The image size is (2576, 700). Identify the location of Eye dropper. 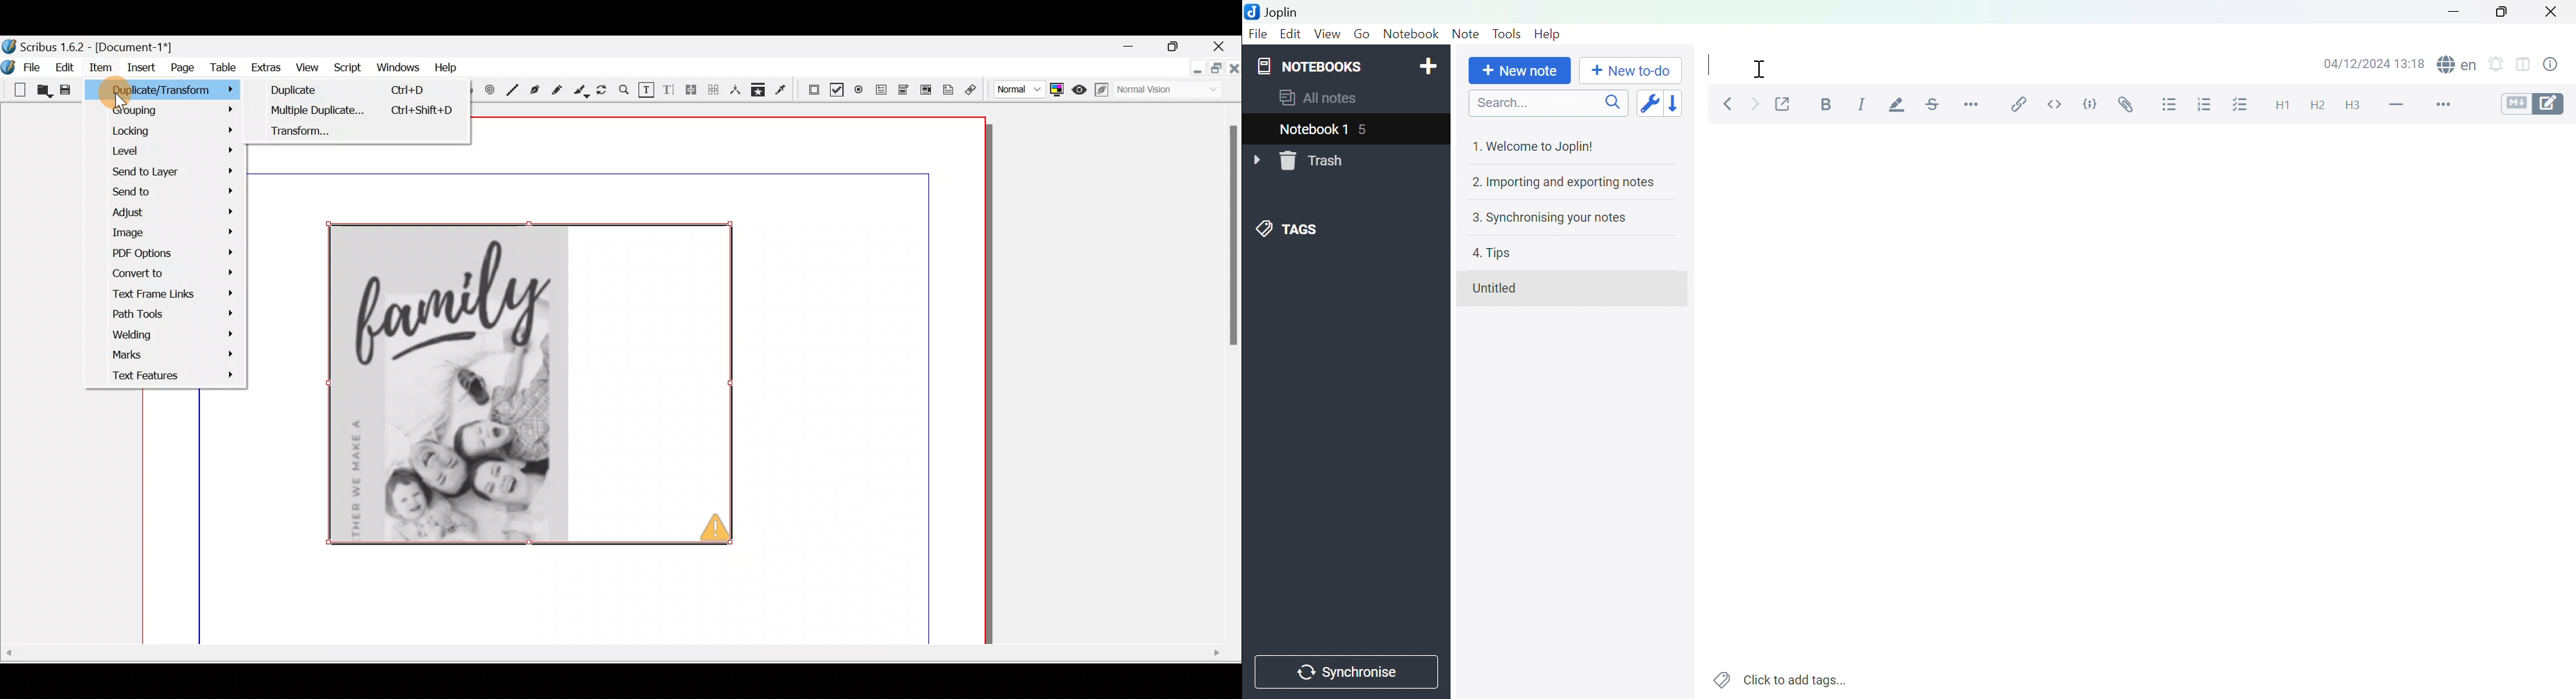
(784, 91).